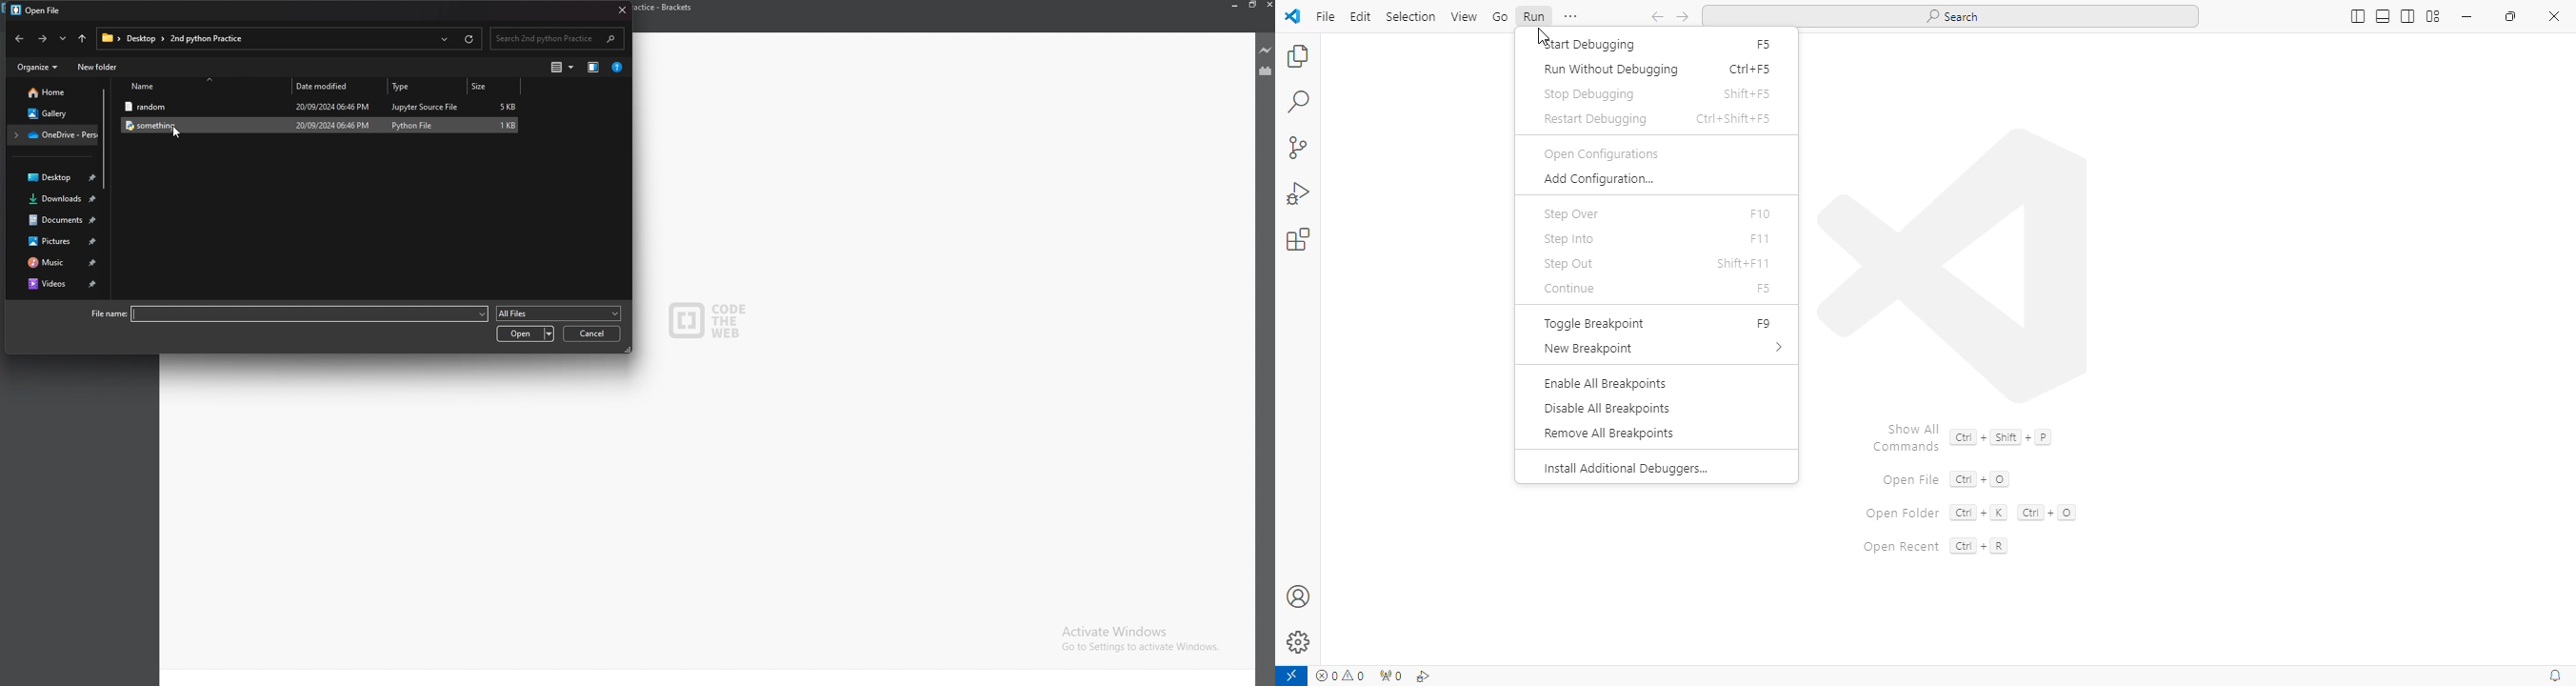 This screenshot has width=2576, height=700. Describe the element at coordinates (54, 220) in the screenshot. I see `documents` at that location.